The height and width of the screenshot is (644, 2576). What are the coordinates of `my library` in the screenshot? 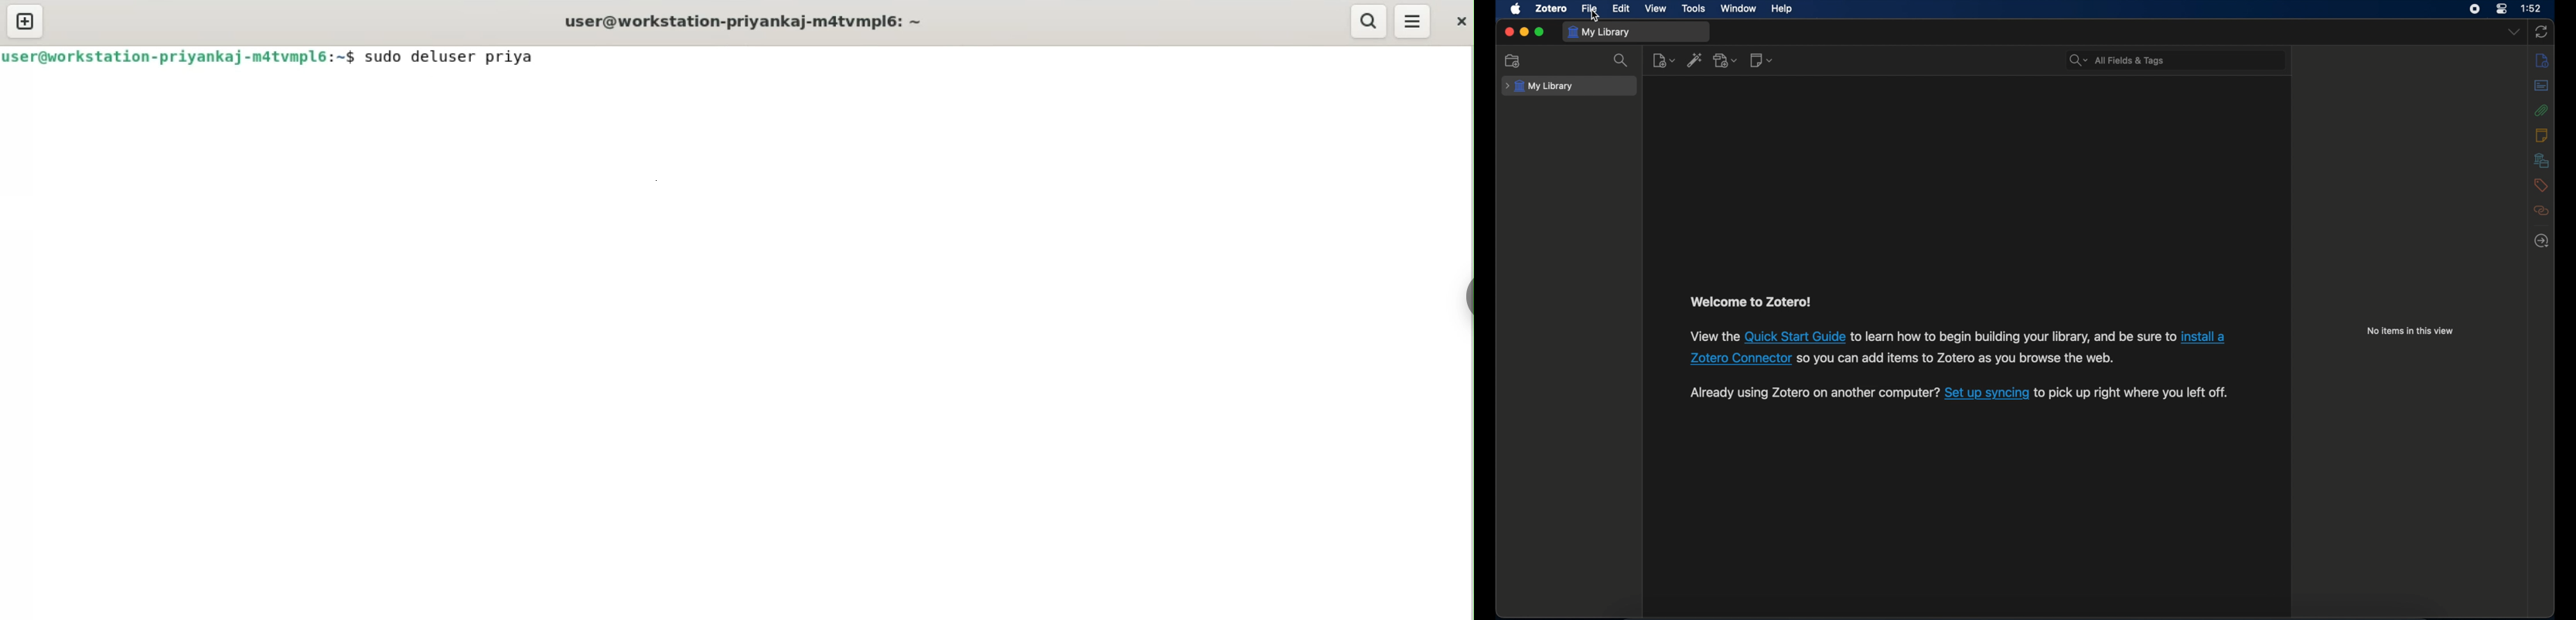 It's located at (1539, 87).